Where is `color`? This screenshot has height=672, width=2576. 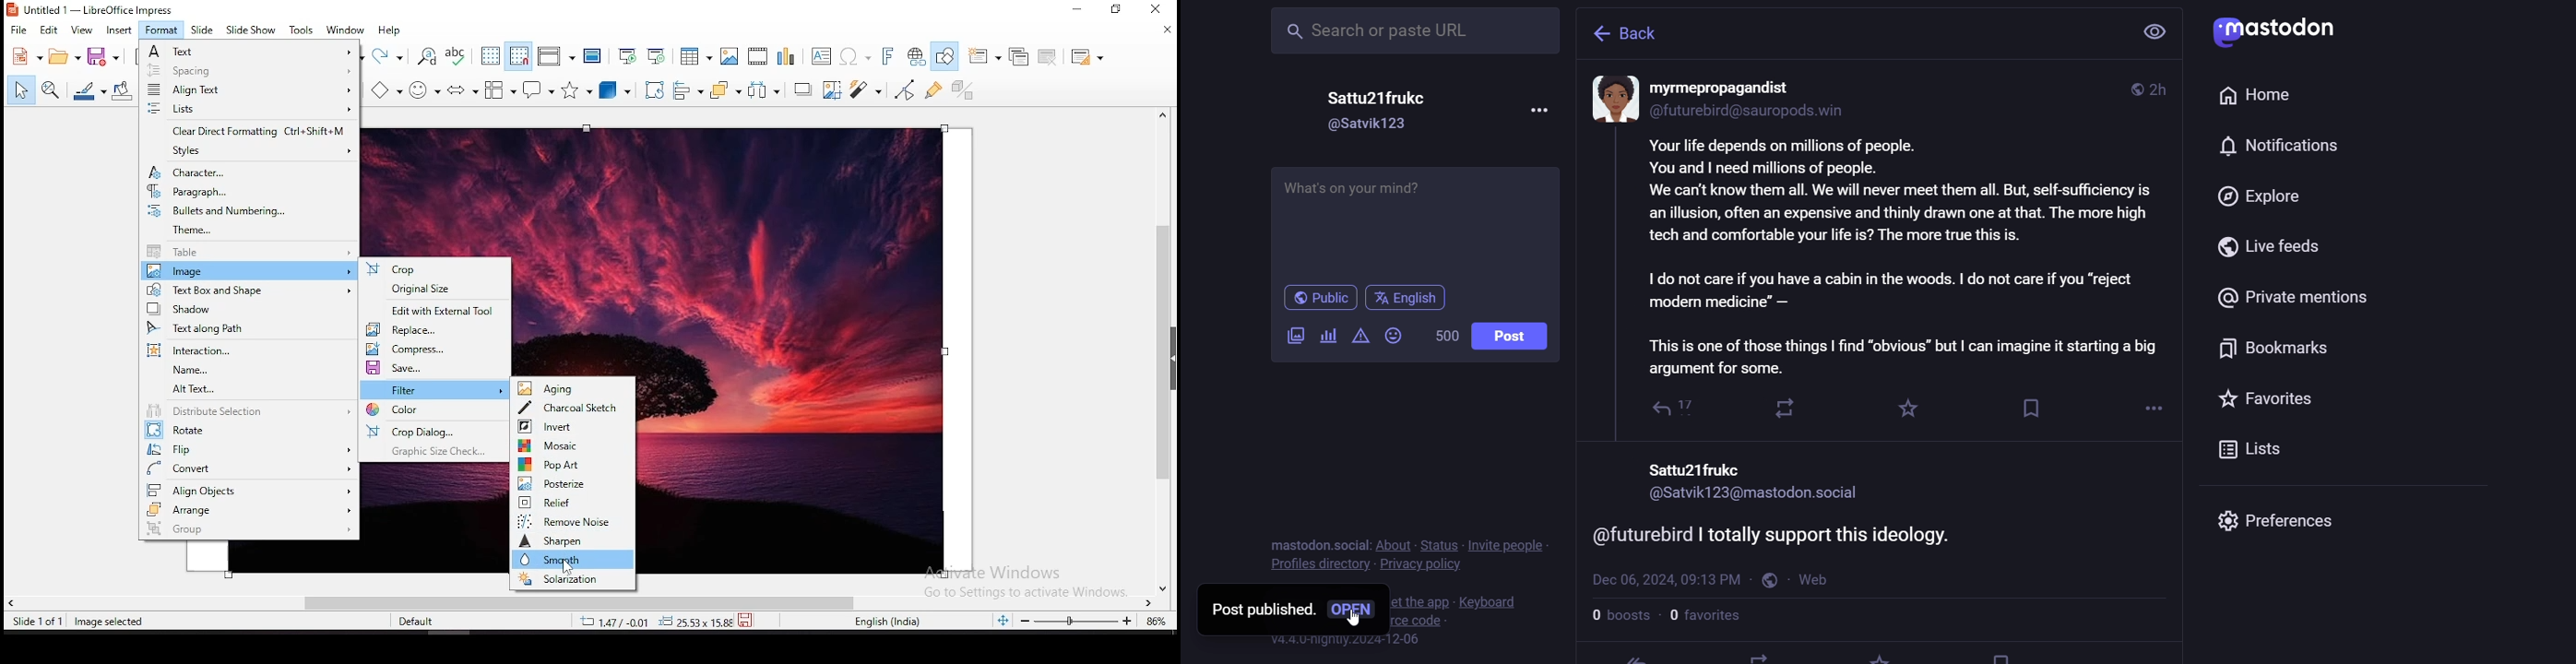 color is located at coordinates (435, 410).